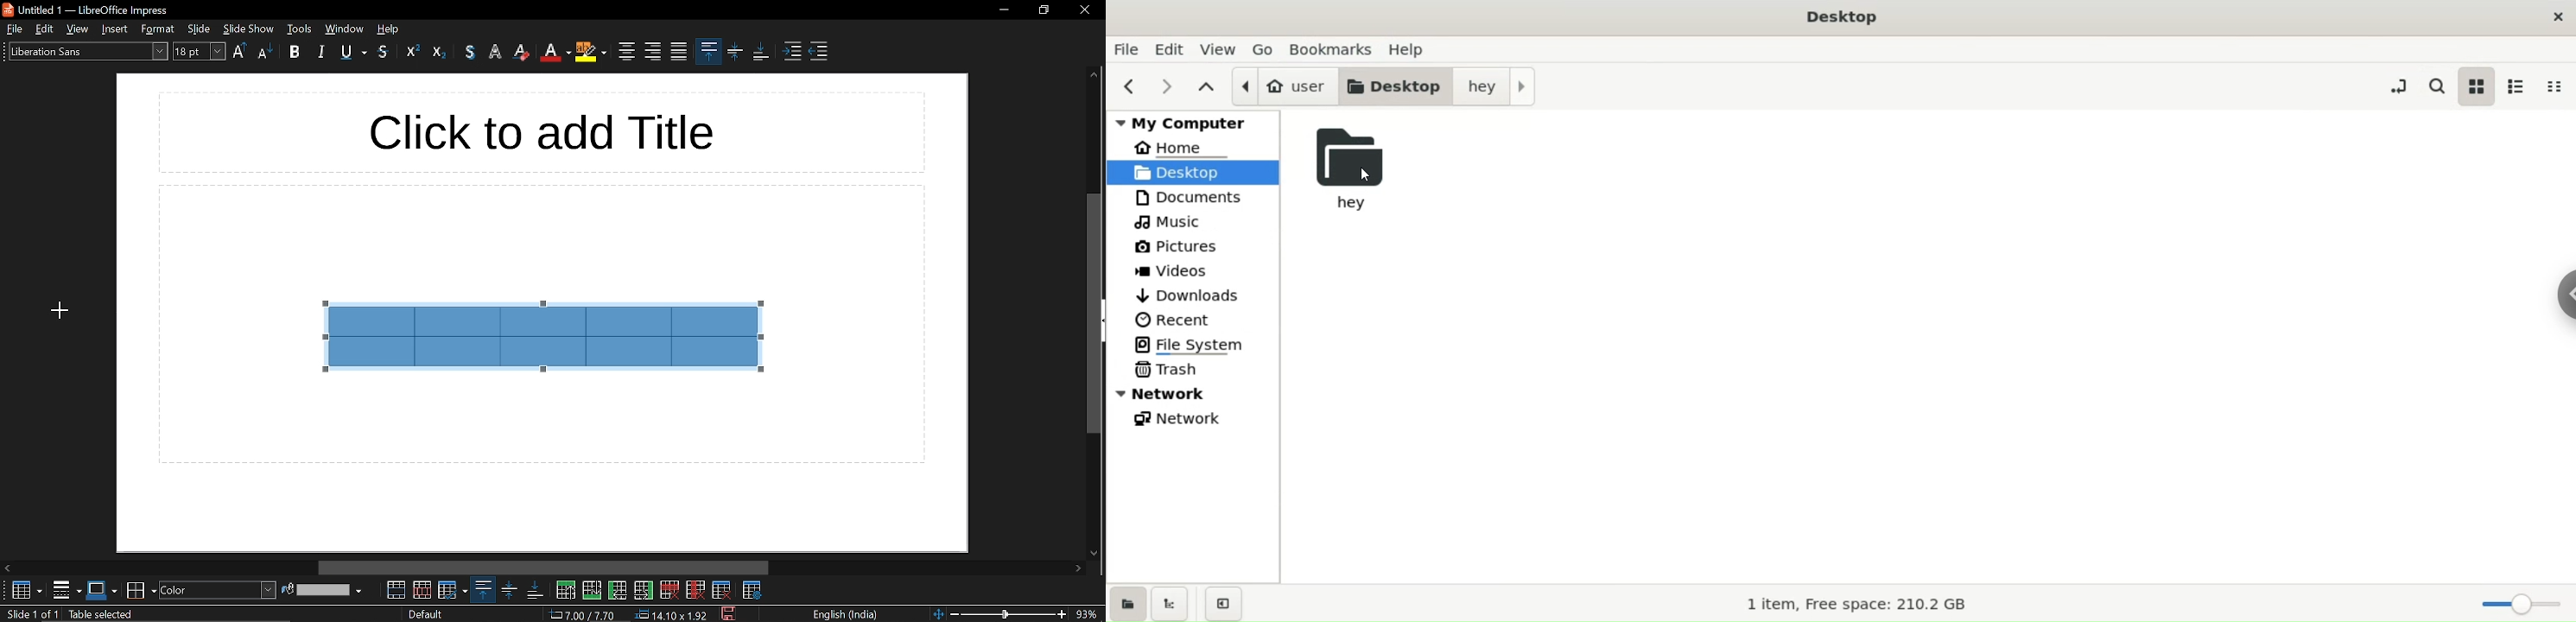  I want to click on eraser, so click(440, 51).